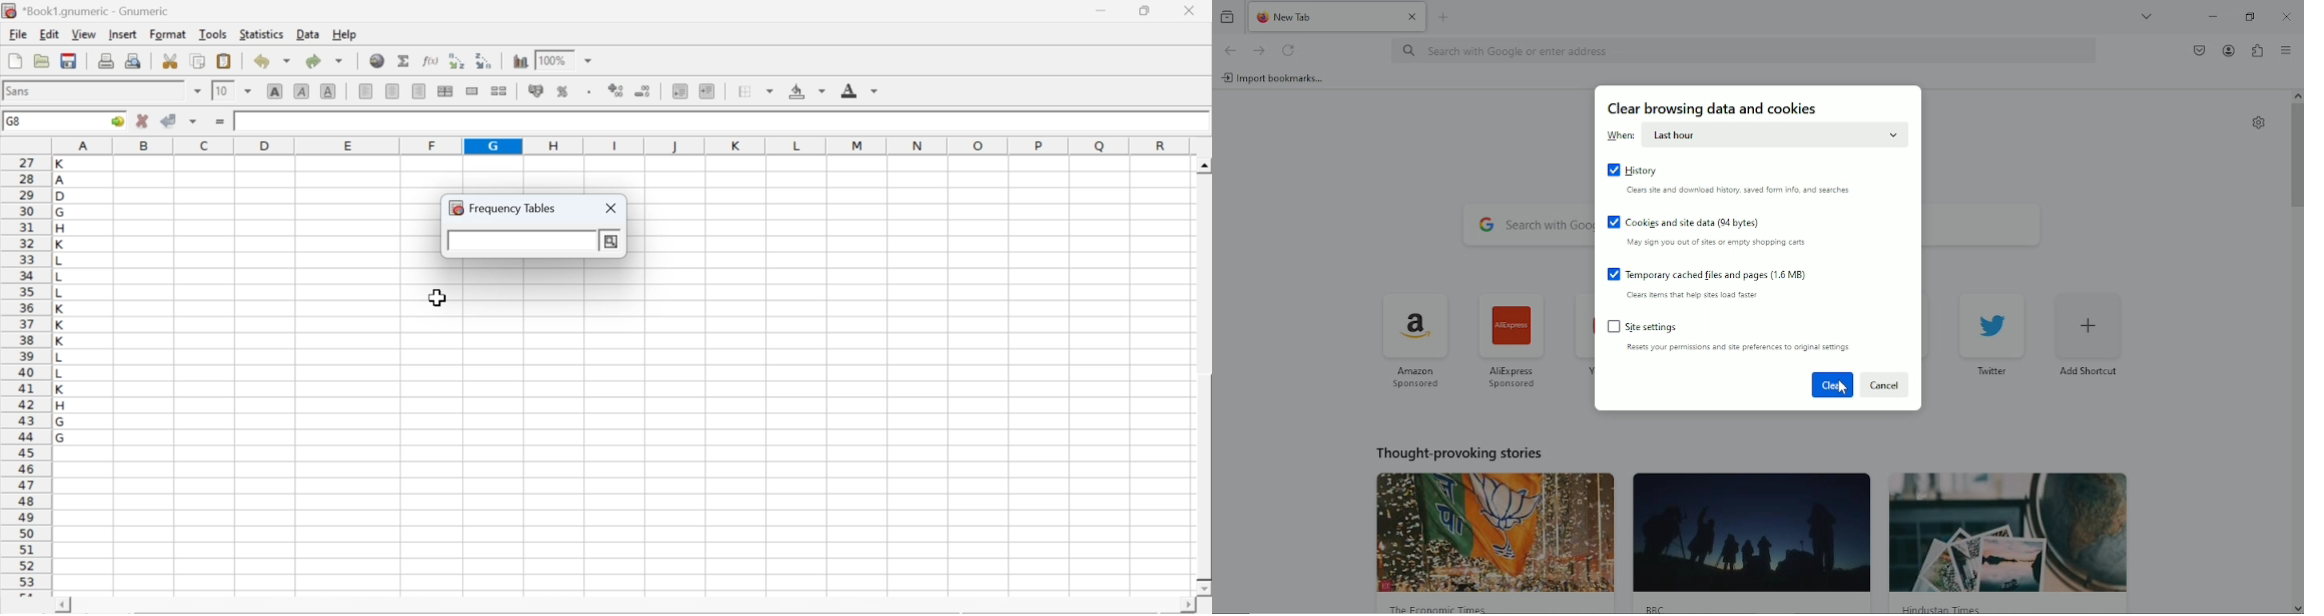 Image resolution: width=2324 pixels, height=616 pixels. I want to click on image, so click(1497, 532).